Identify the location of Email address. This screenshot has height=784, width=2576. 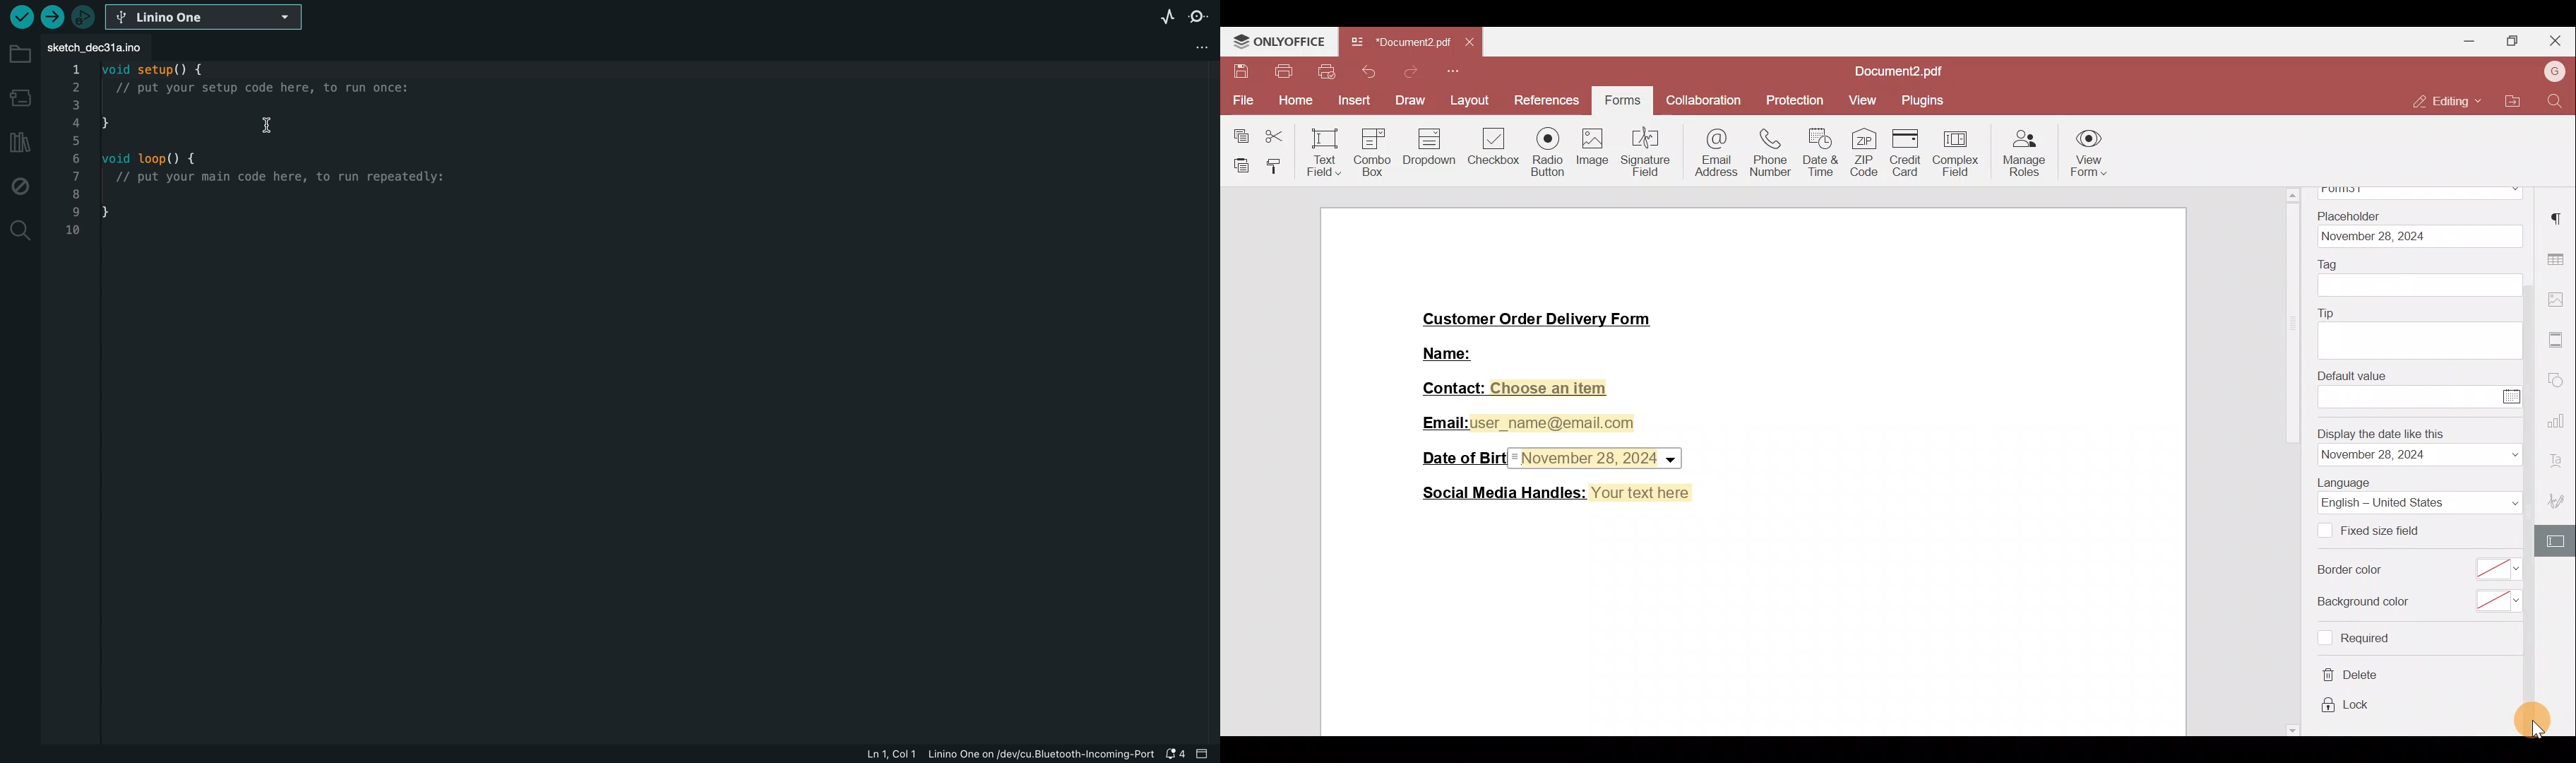
(1715, 150).